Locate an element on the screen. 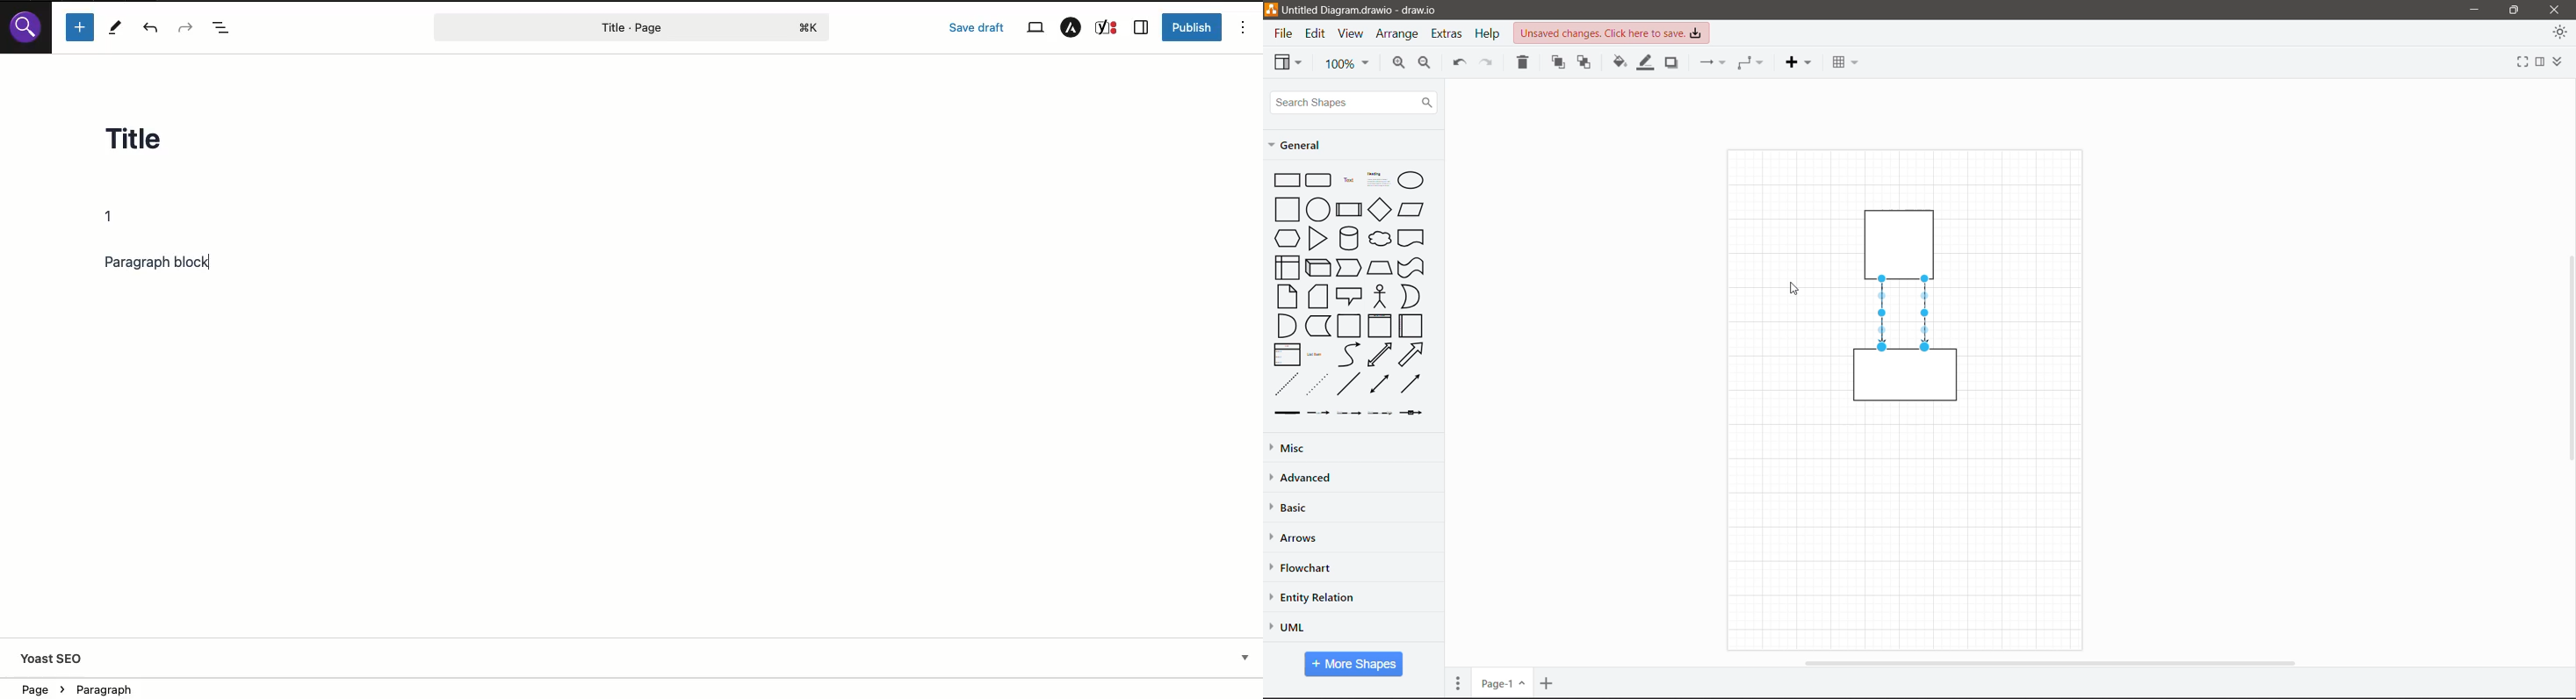 This screenshot has width=2576, height=700. dashed line is located at coordinates (1287, 384).